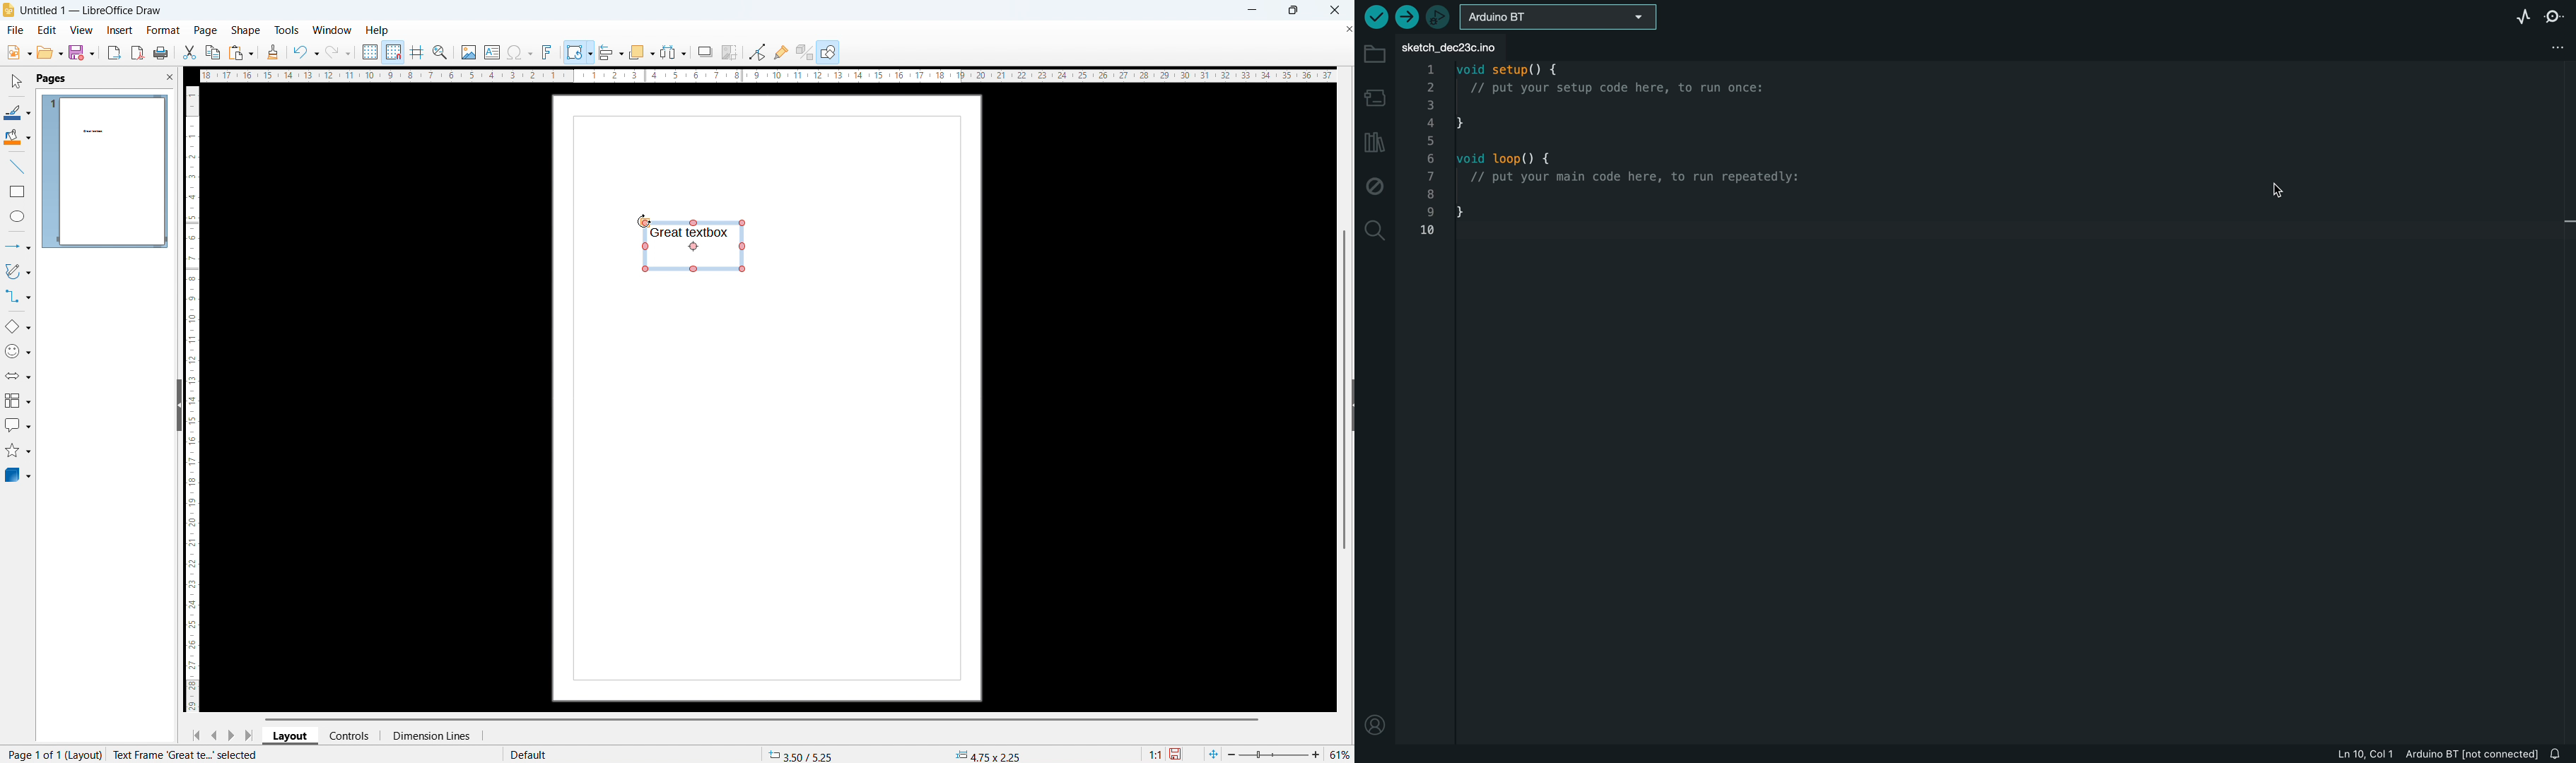  What do you see at coordinates (705, 52) in the screenshot?
I see `shadow` at bounding box center [705, 52].